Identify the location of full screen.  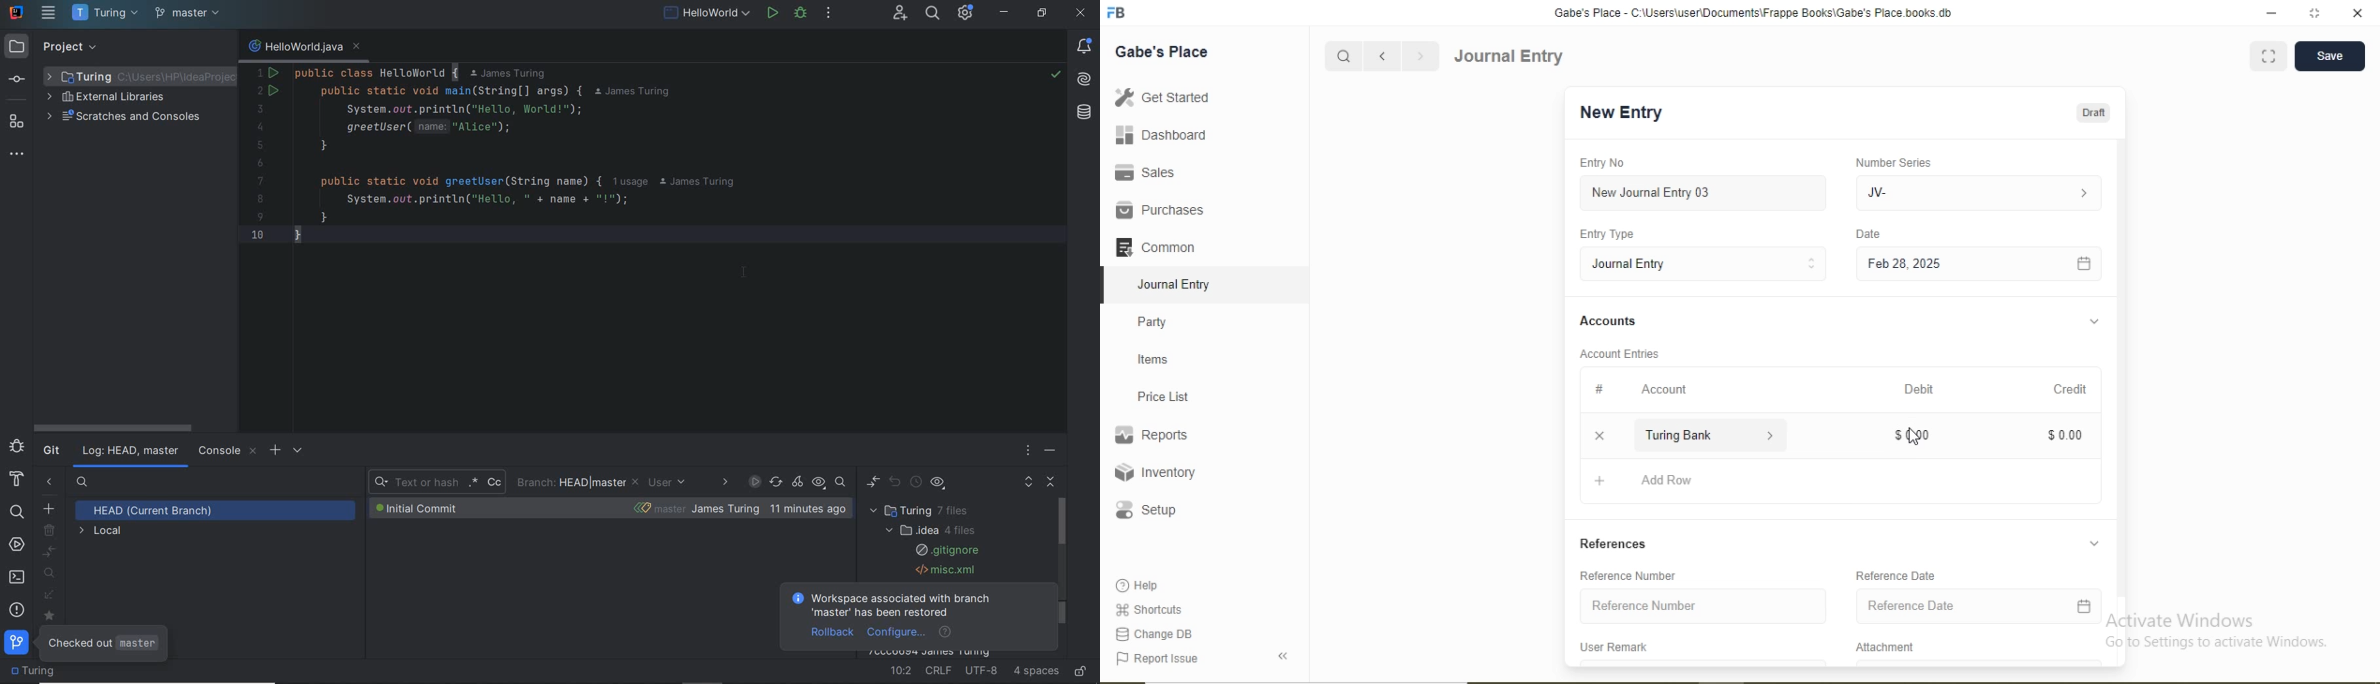
(2315, 13).